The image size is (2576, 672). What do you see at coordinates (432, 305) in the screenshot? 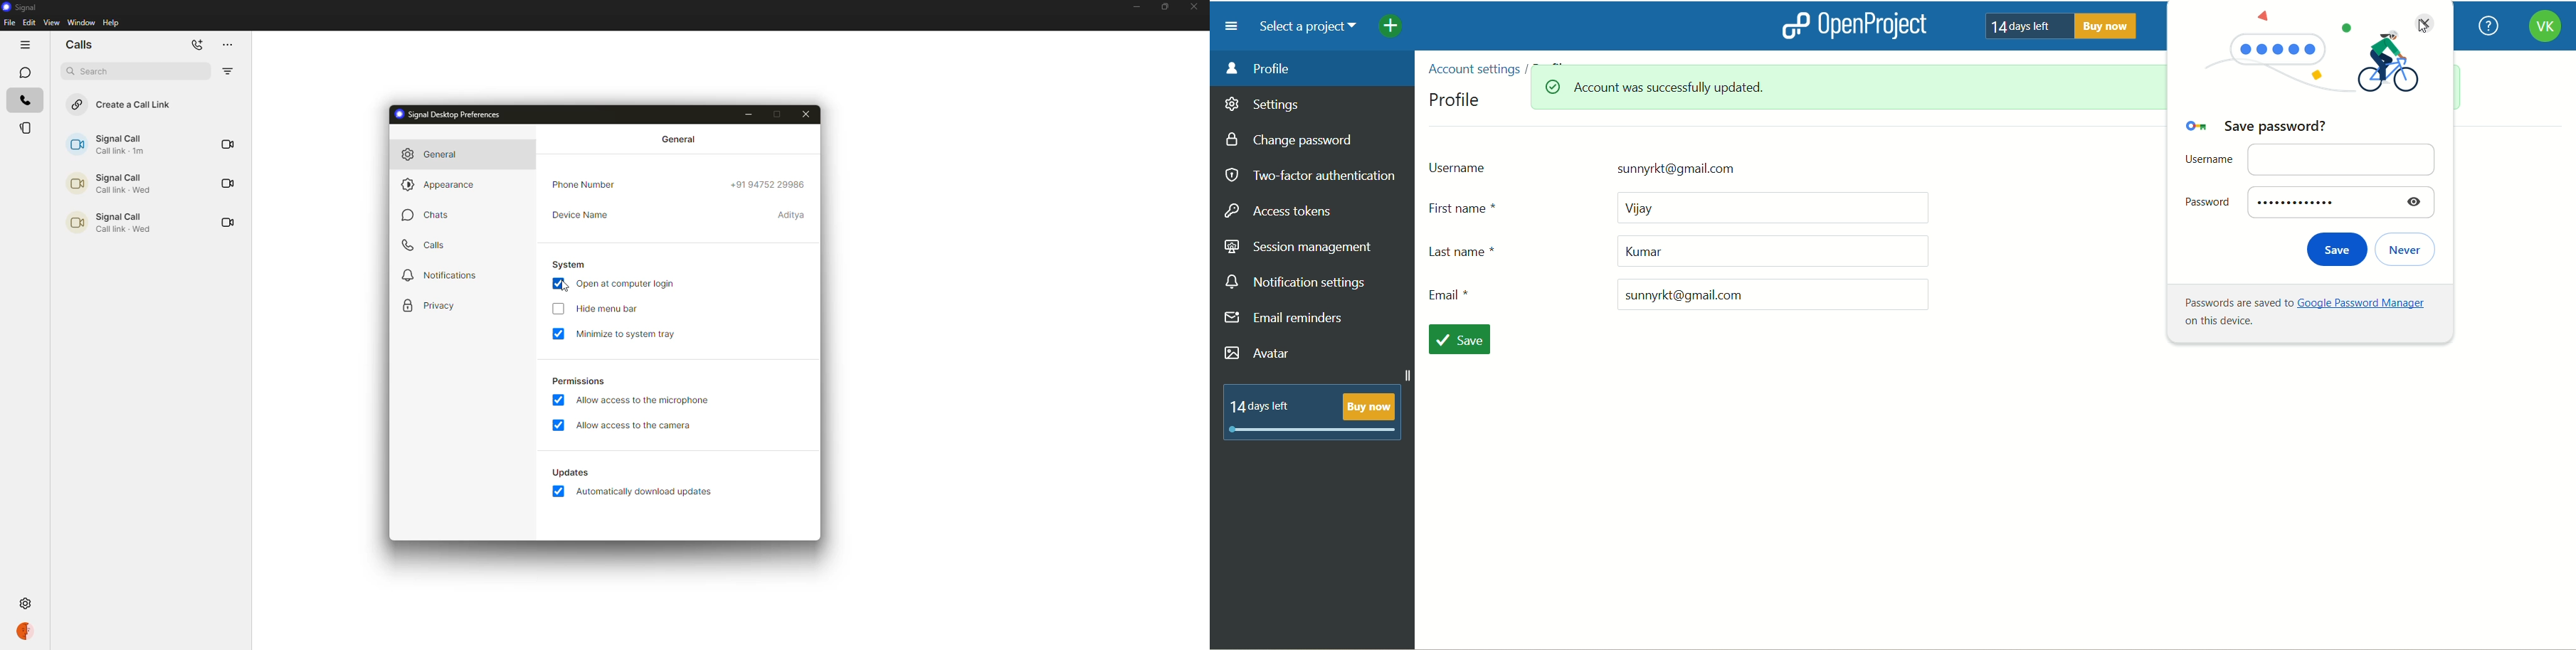
I see `privacy` at bounding box center [432, 305].